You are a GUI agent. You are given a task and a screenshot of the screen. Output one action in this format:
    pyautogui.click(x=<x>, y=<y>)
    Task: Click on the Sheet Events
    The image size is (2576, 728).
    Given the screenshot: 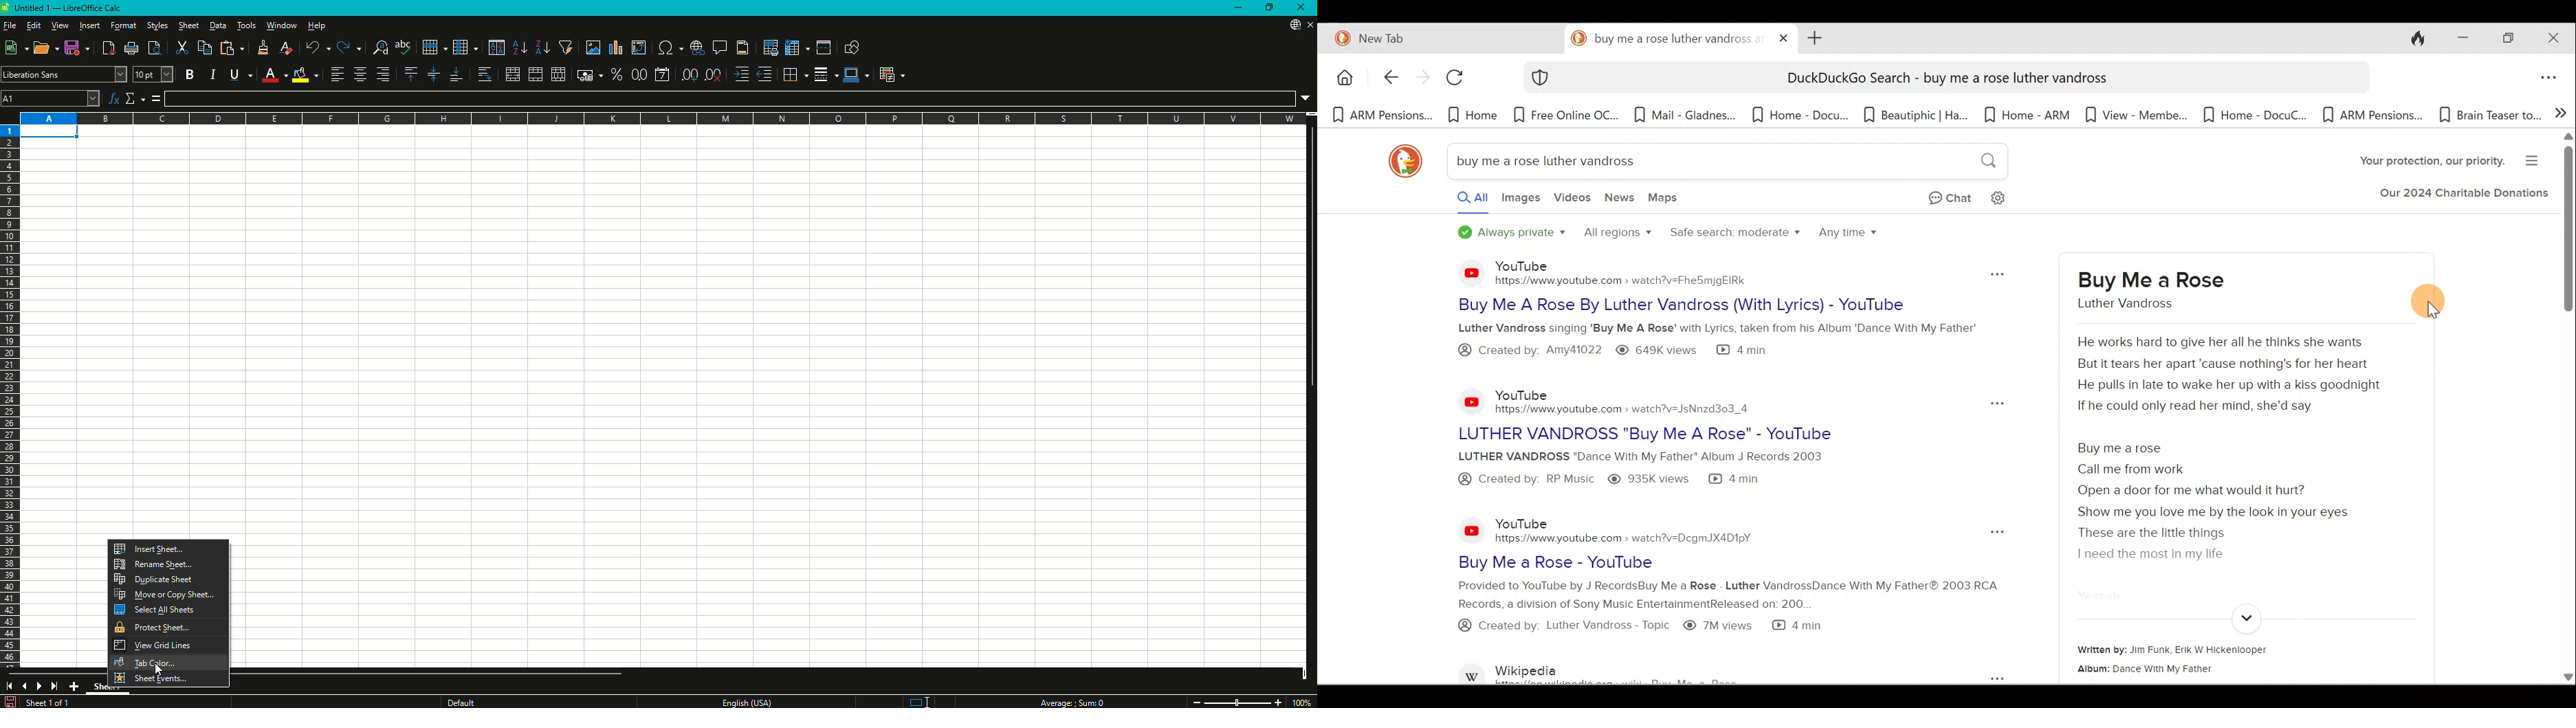 What is the action you would take?
    pyautogui.click(x=168, y=678)
    